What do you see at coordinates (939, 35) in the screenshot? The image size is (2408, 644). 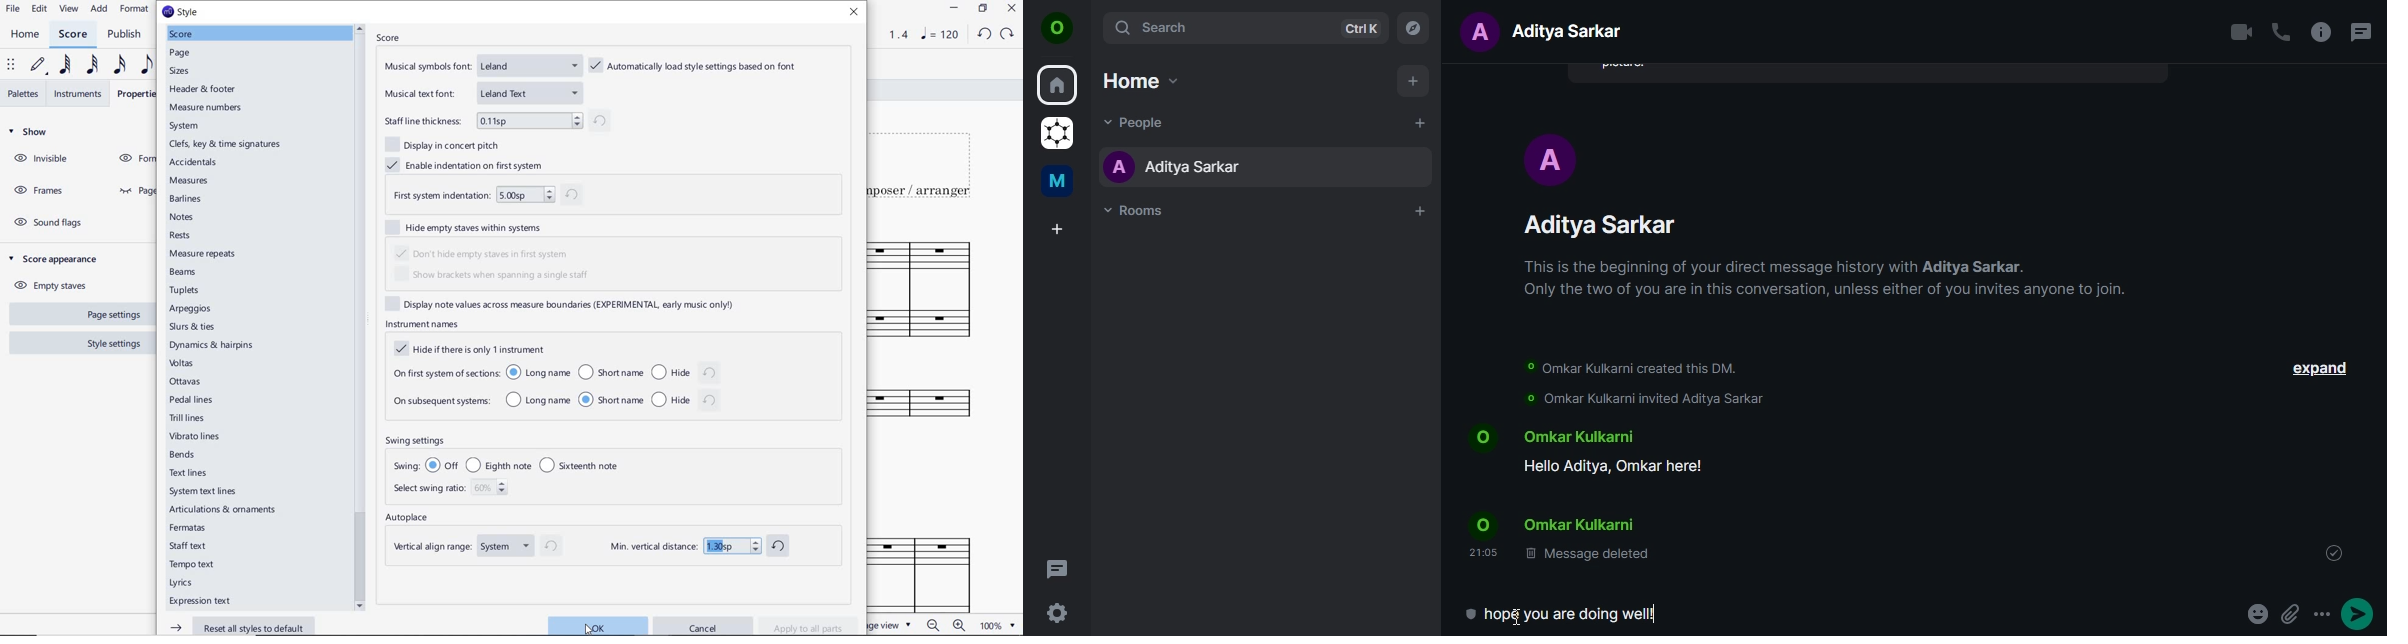 I see `NOTE` at bounding box center [939, 35].